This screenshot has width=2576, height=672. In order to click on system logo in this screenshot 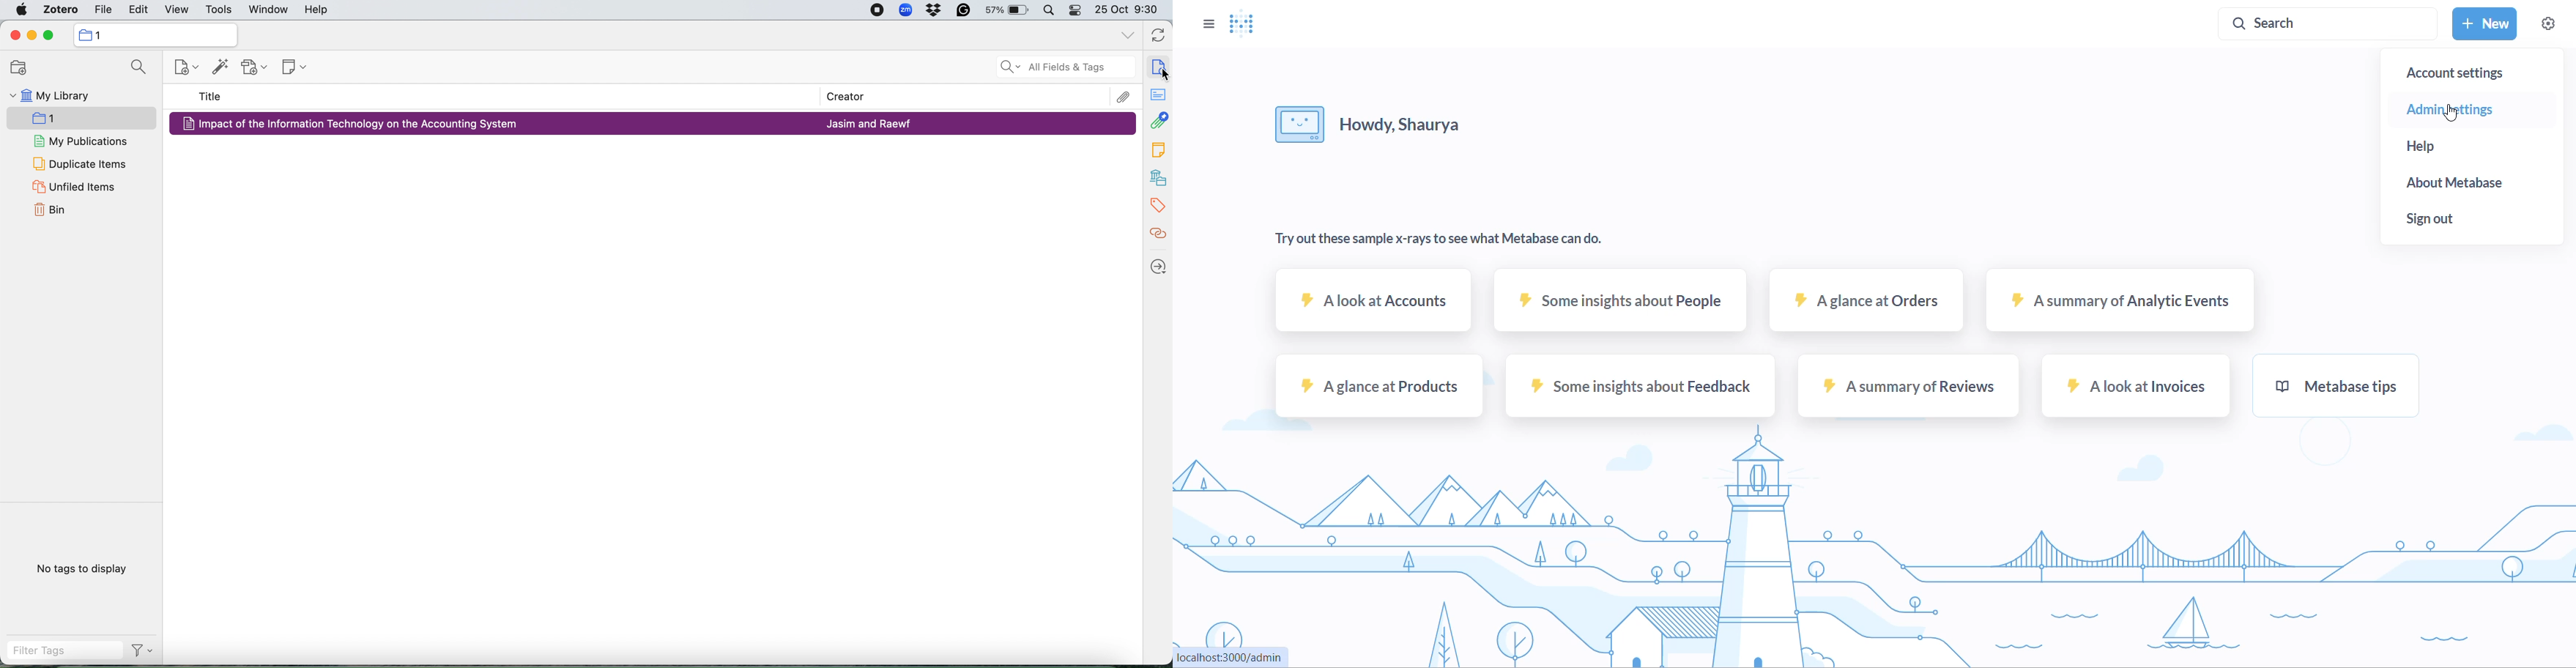, I will do `click(19, 9)`.